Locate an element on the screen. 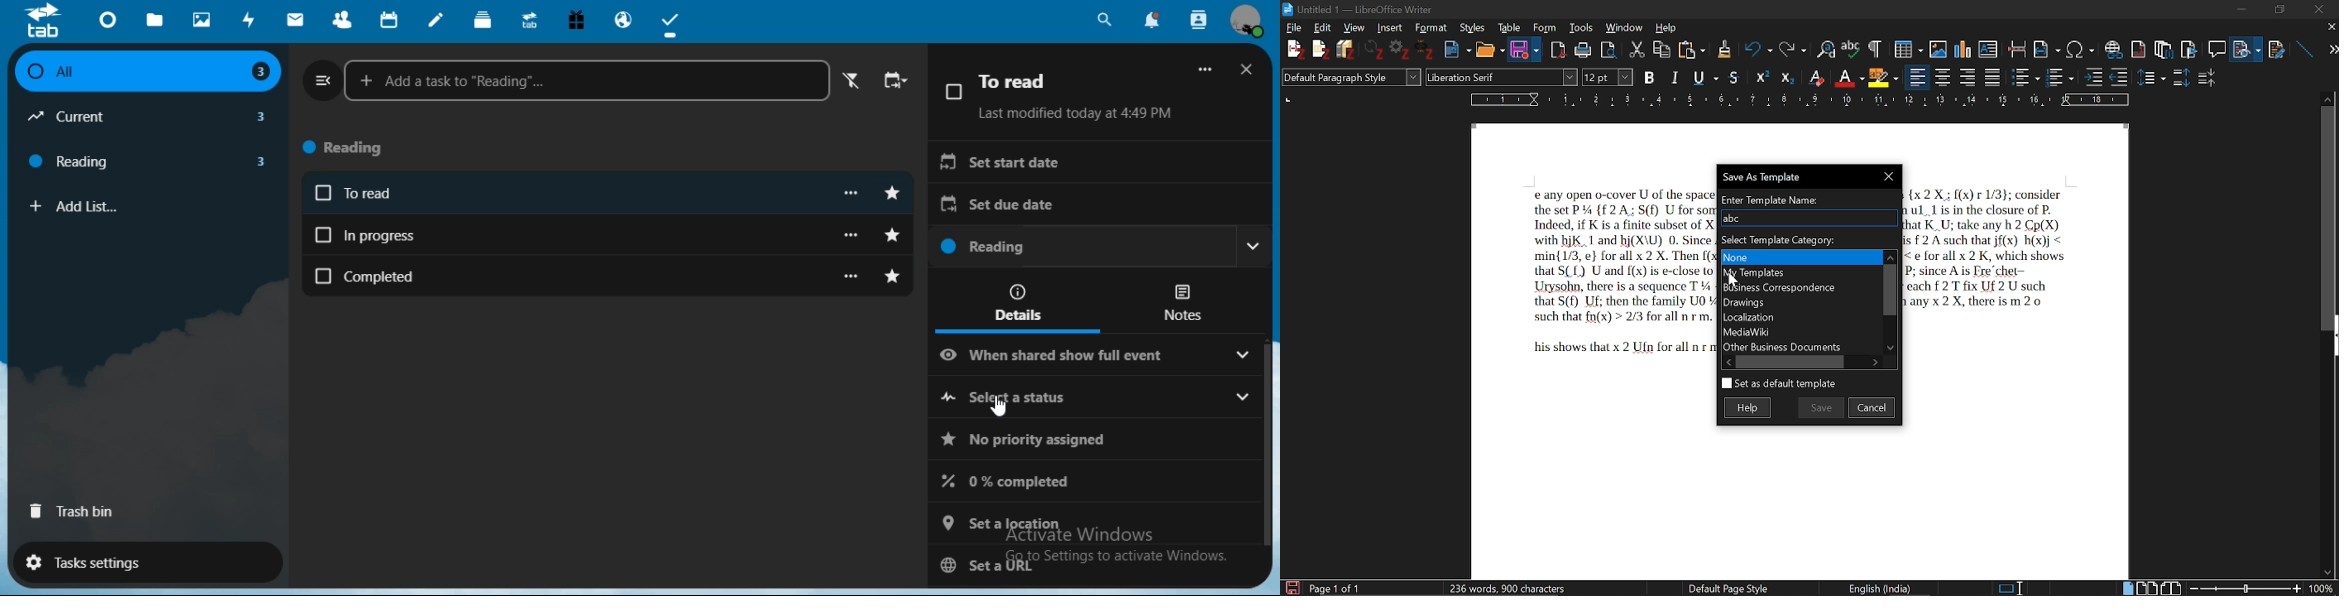 The width and height of the screenshot is (2352, 616). reading is located at coordinates (353, 149).